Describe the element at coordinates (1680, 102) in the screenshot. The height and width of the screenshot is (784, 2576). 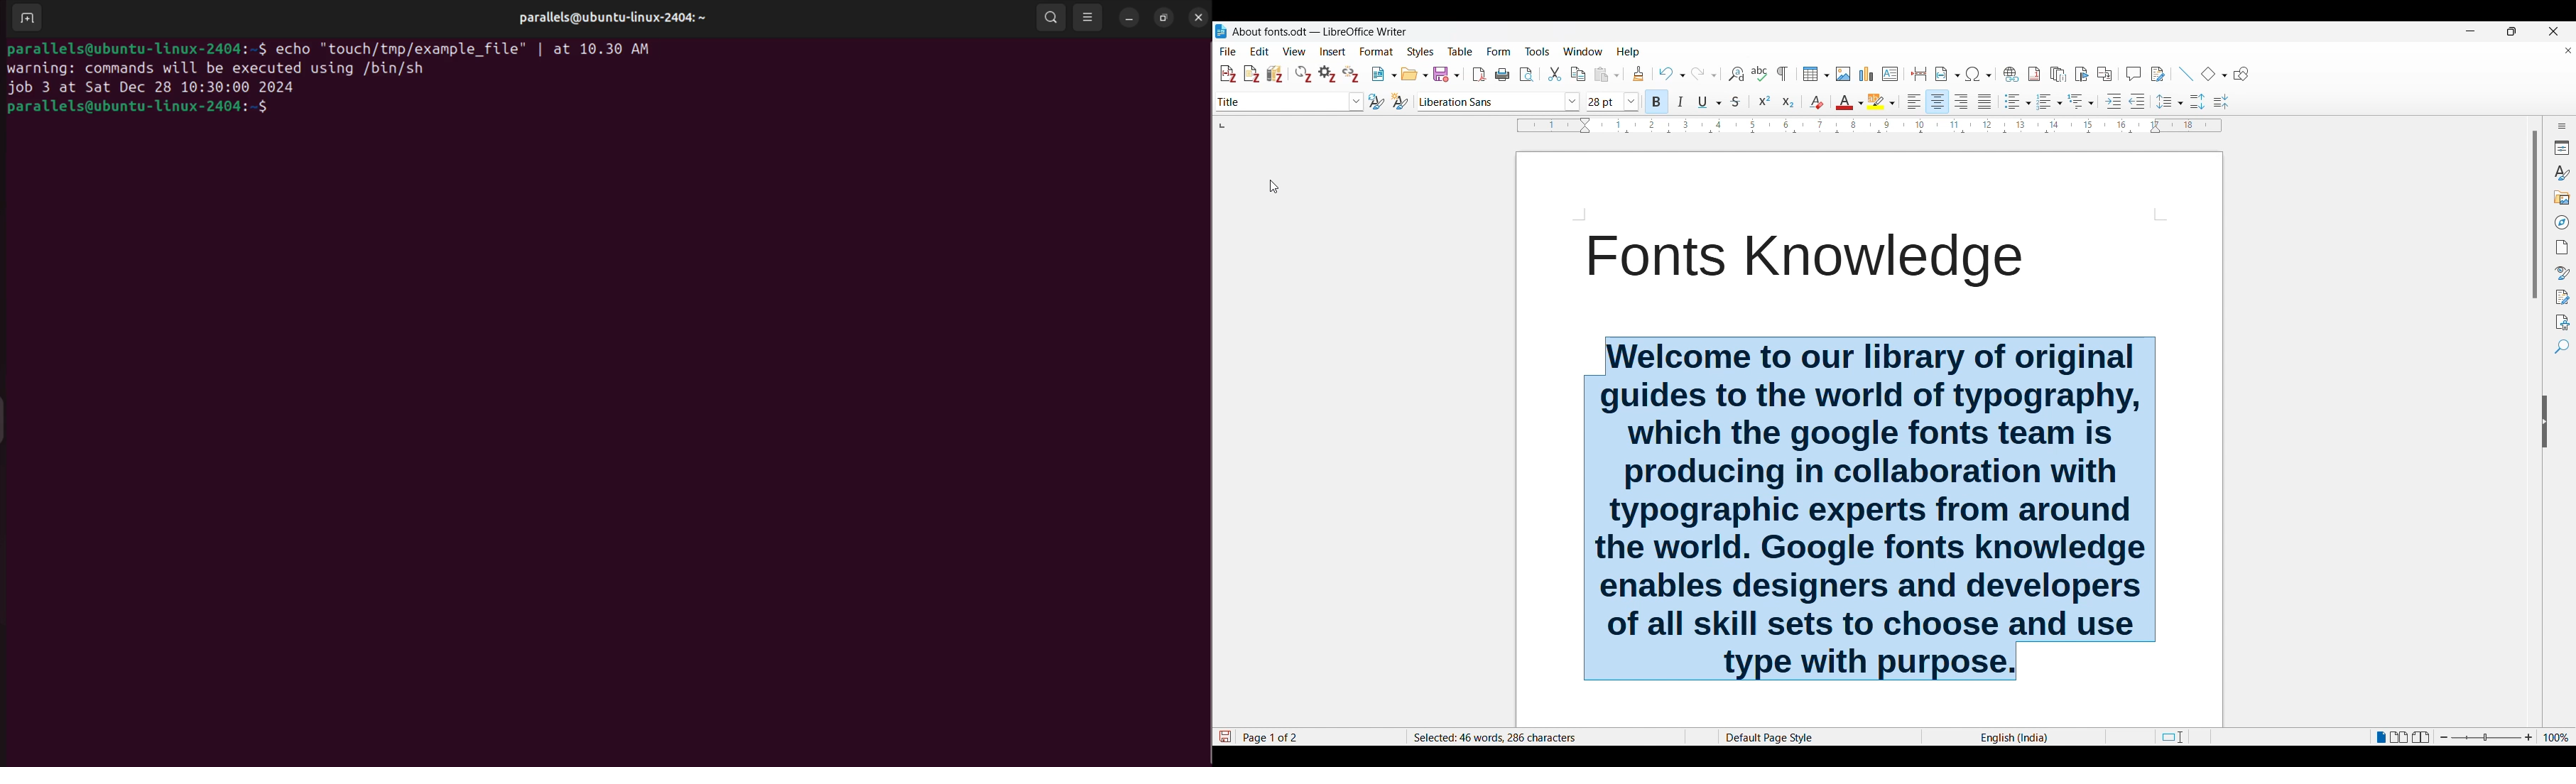
I see `Italics` at that location.